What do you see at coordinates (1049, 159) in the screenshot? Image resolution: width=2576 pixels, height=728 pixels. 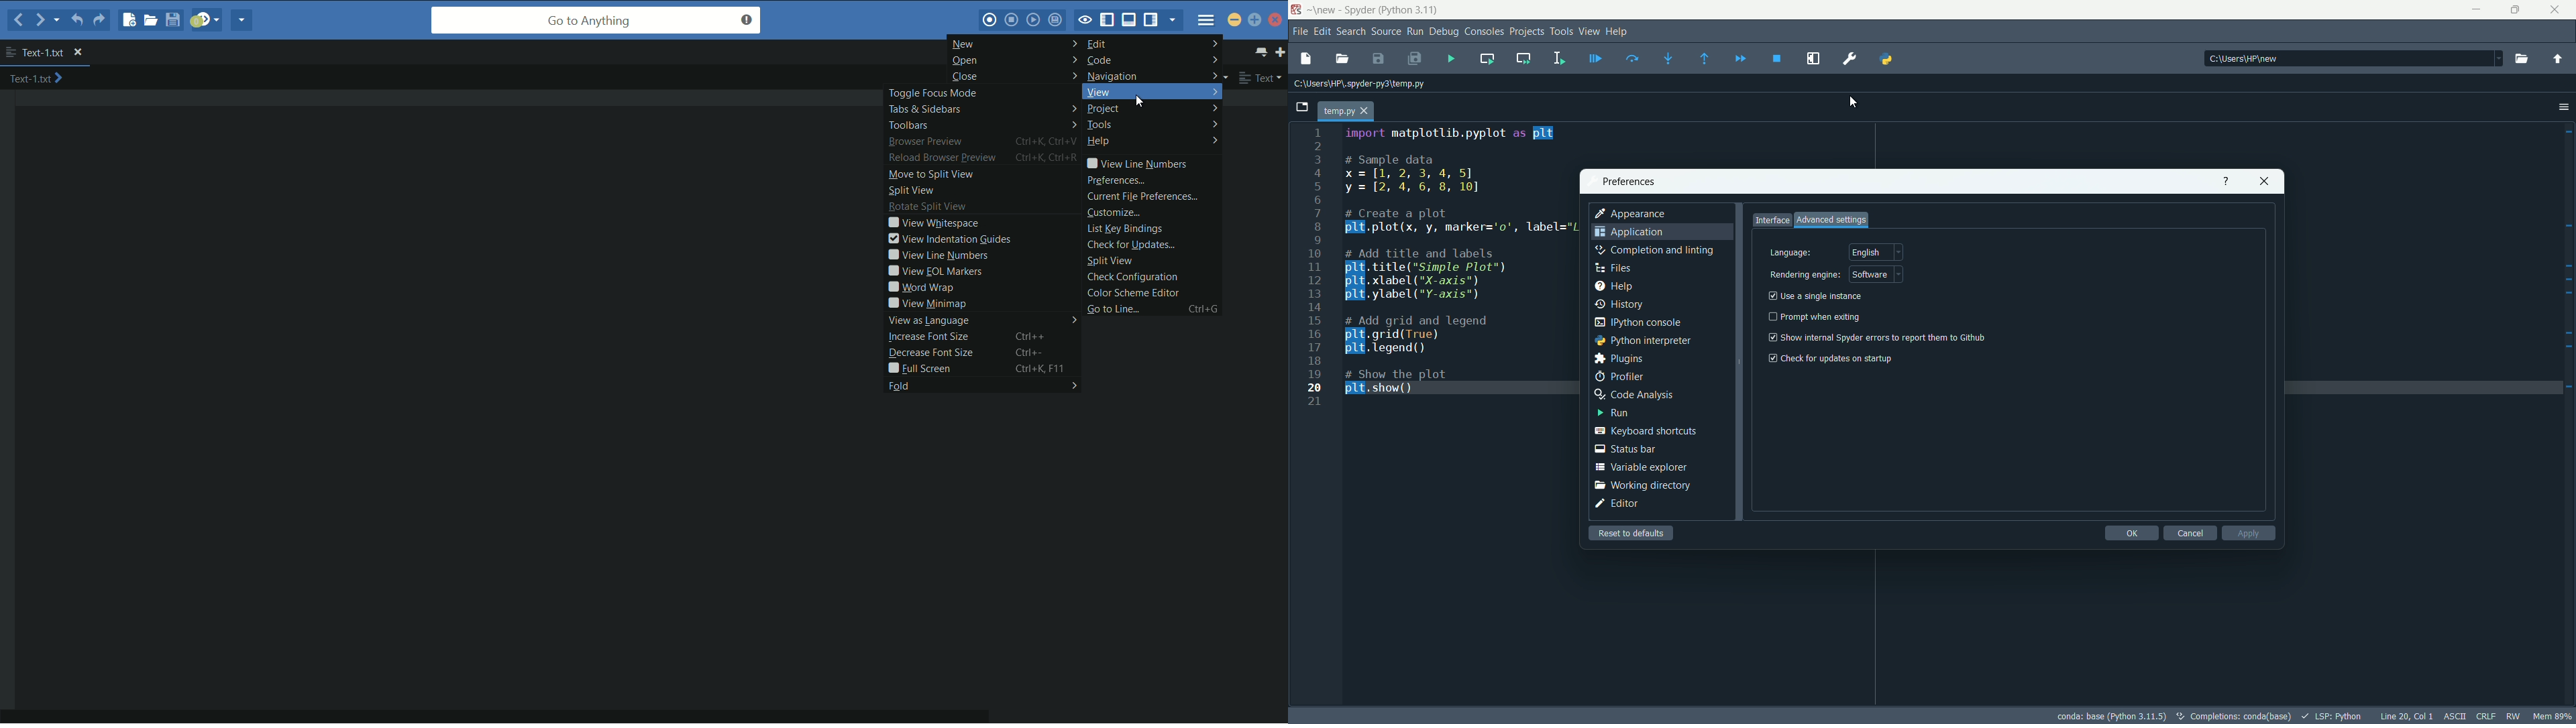 I see `Ctrl+K, Ctrl+R` at bounding box center [1049, 159].